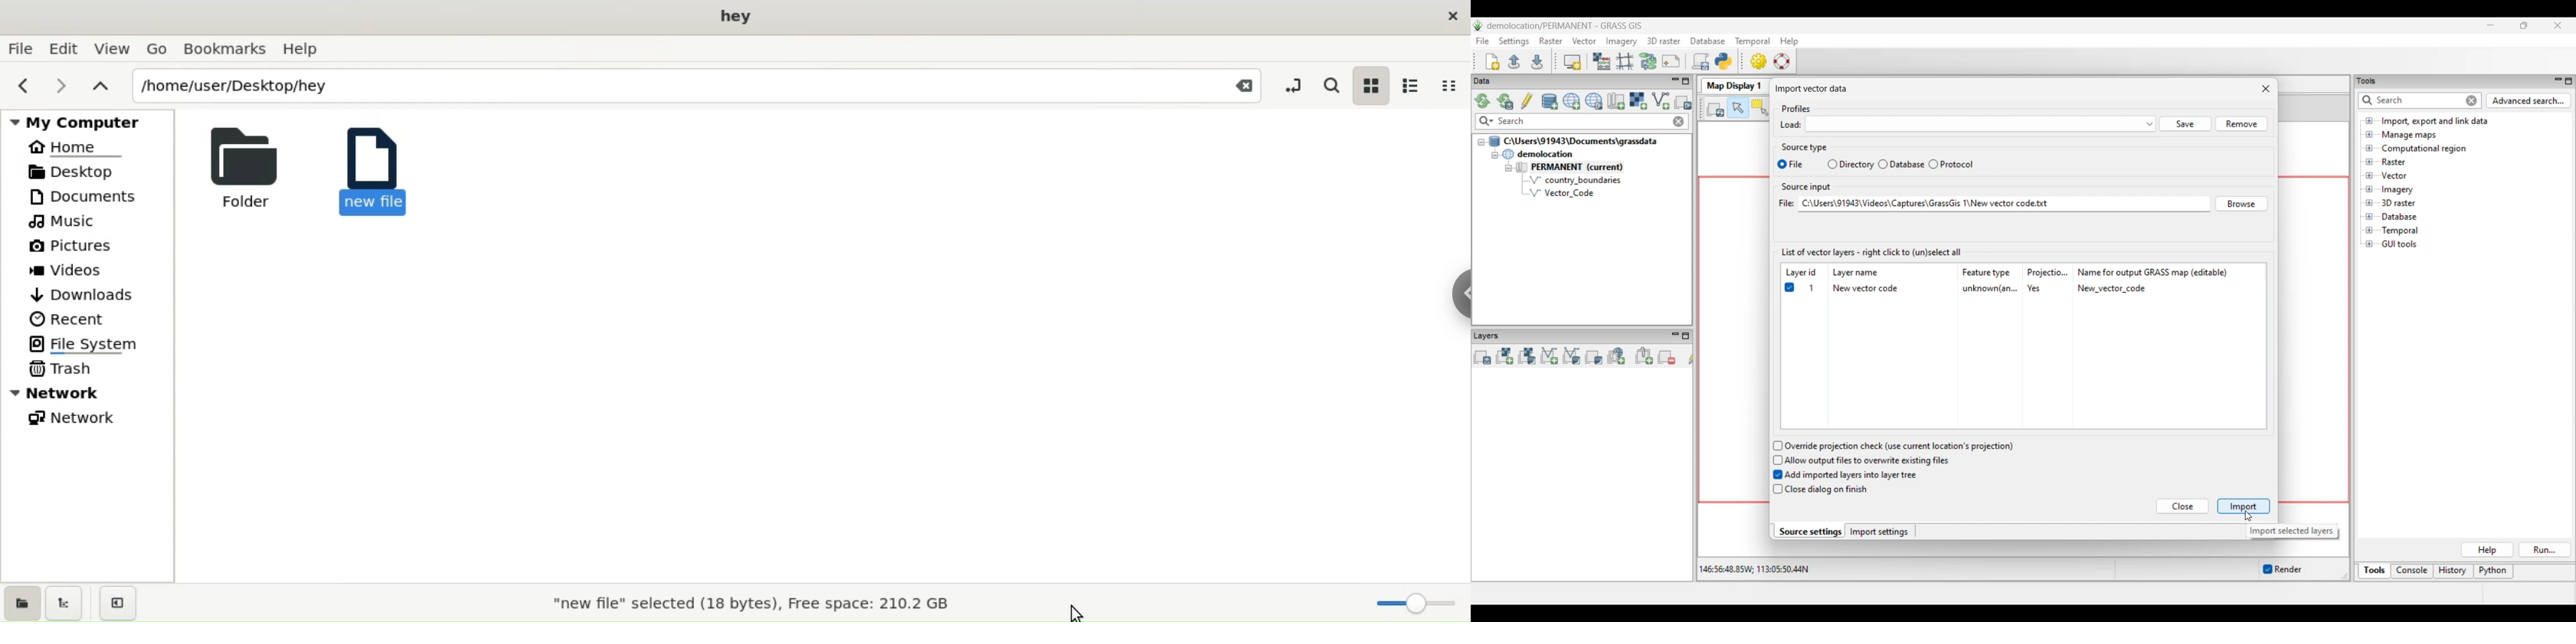 The width and height of the screenshot is (2576, 644). Describe the element at coordinates (370, 168) in the screenshot. I see `new file` at that location.